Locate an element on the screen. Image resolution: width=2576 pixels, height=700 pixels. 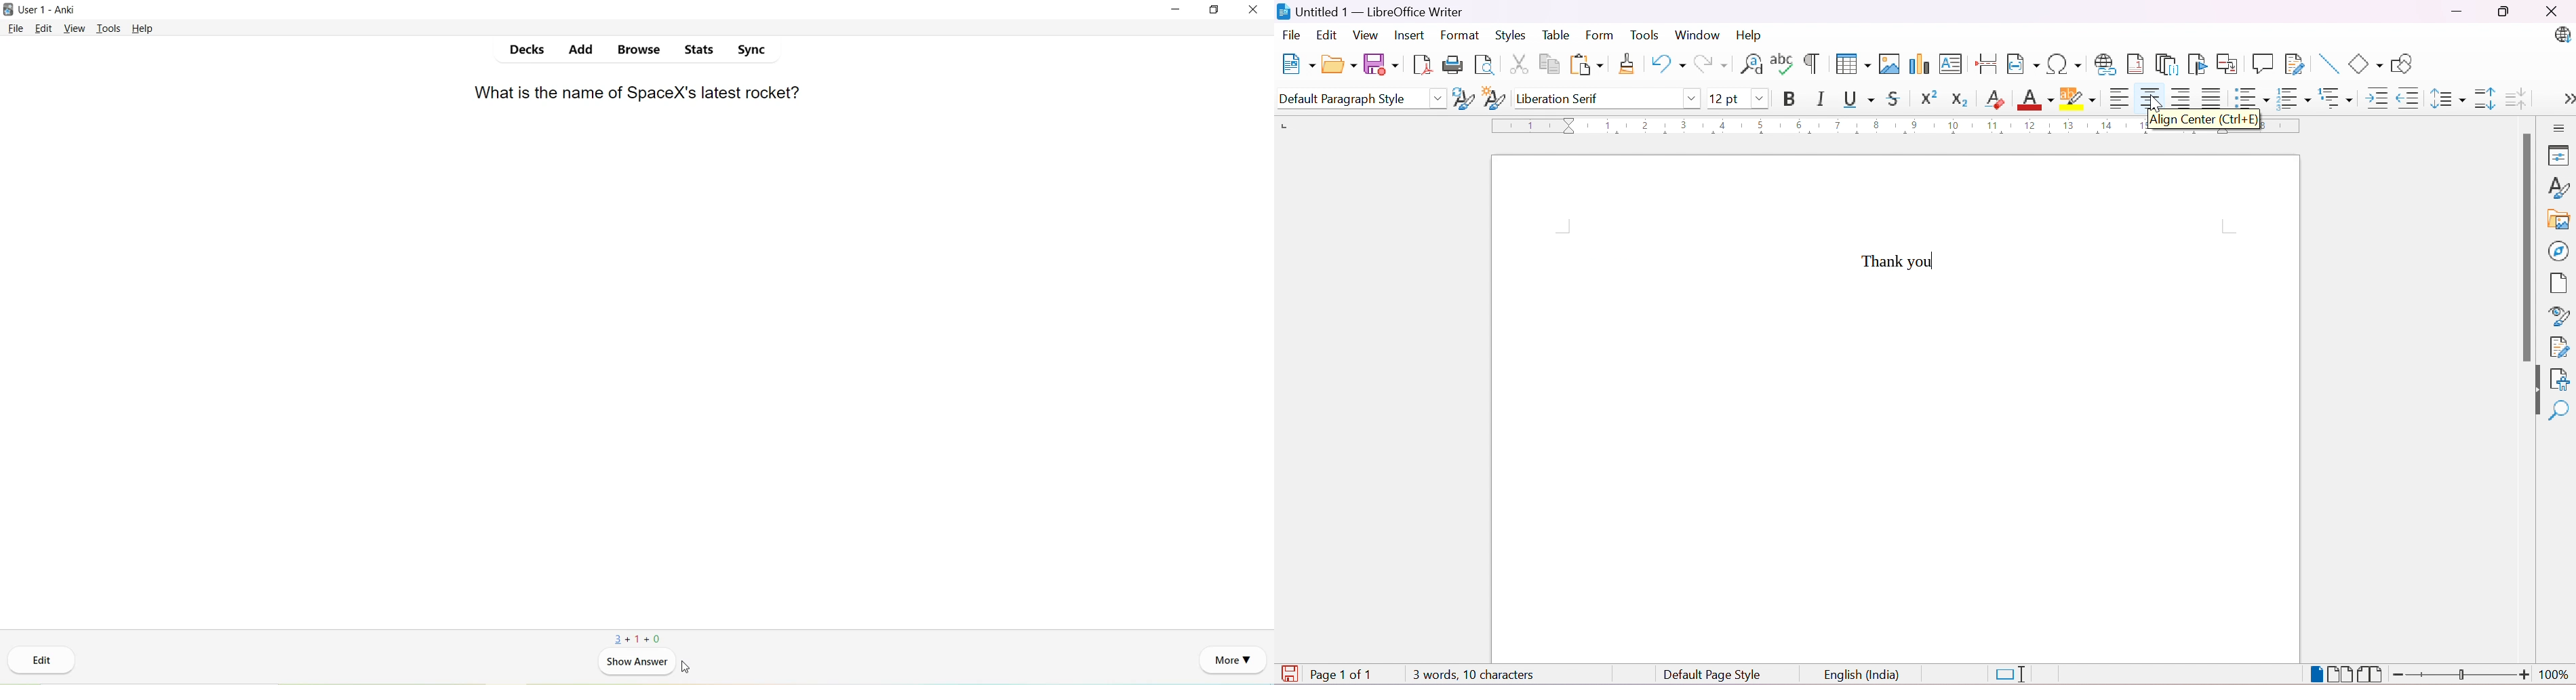
Help is located at coordinates (1749, 35).